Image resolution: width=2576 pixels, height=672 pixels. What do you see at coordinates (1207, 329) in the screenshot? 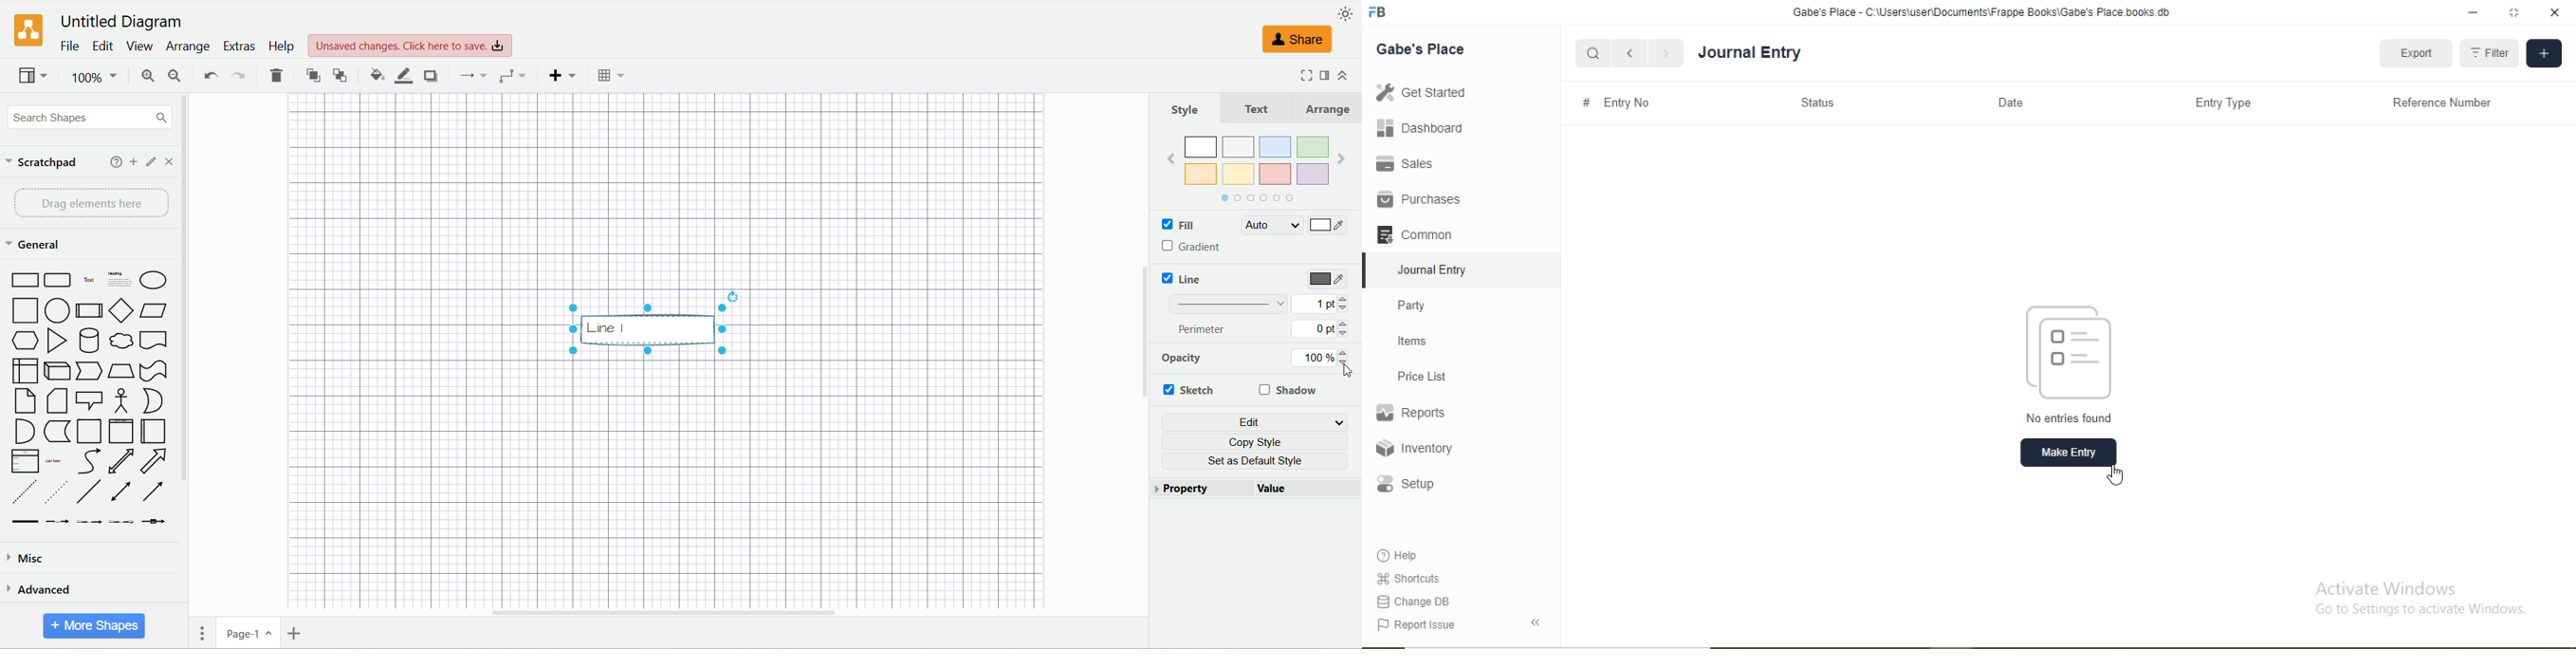
I see `perimeter` at bounding box center [1207, 329].